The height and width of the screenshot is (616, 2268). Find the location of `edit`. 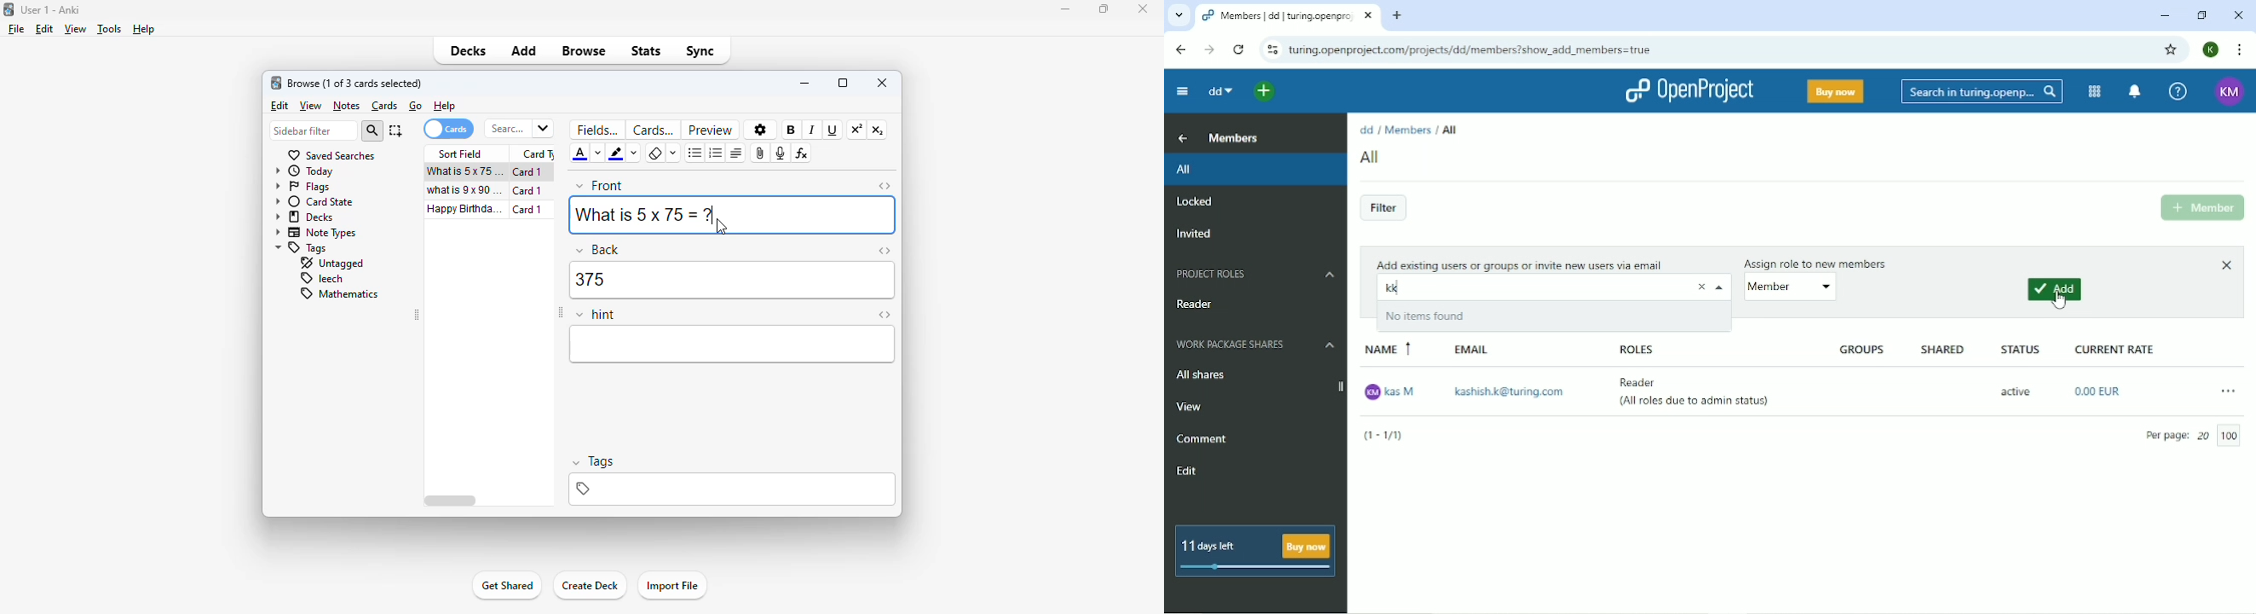

edit is located at coordinates (45, 30).